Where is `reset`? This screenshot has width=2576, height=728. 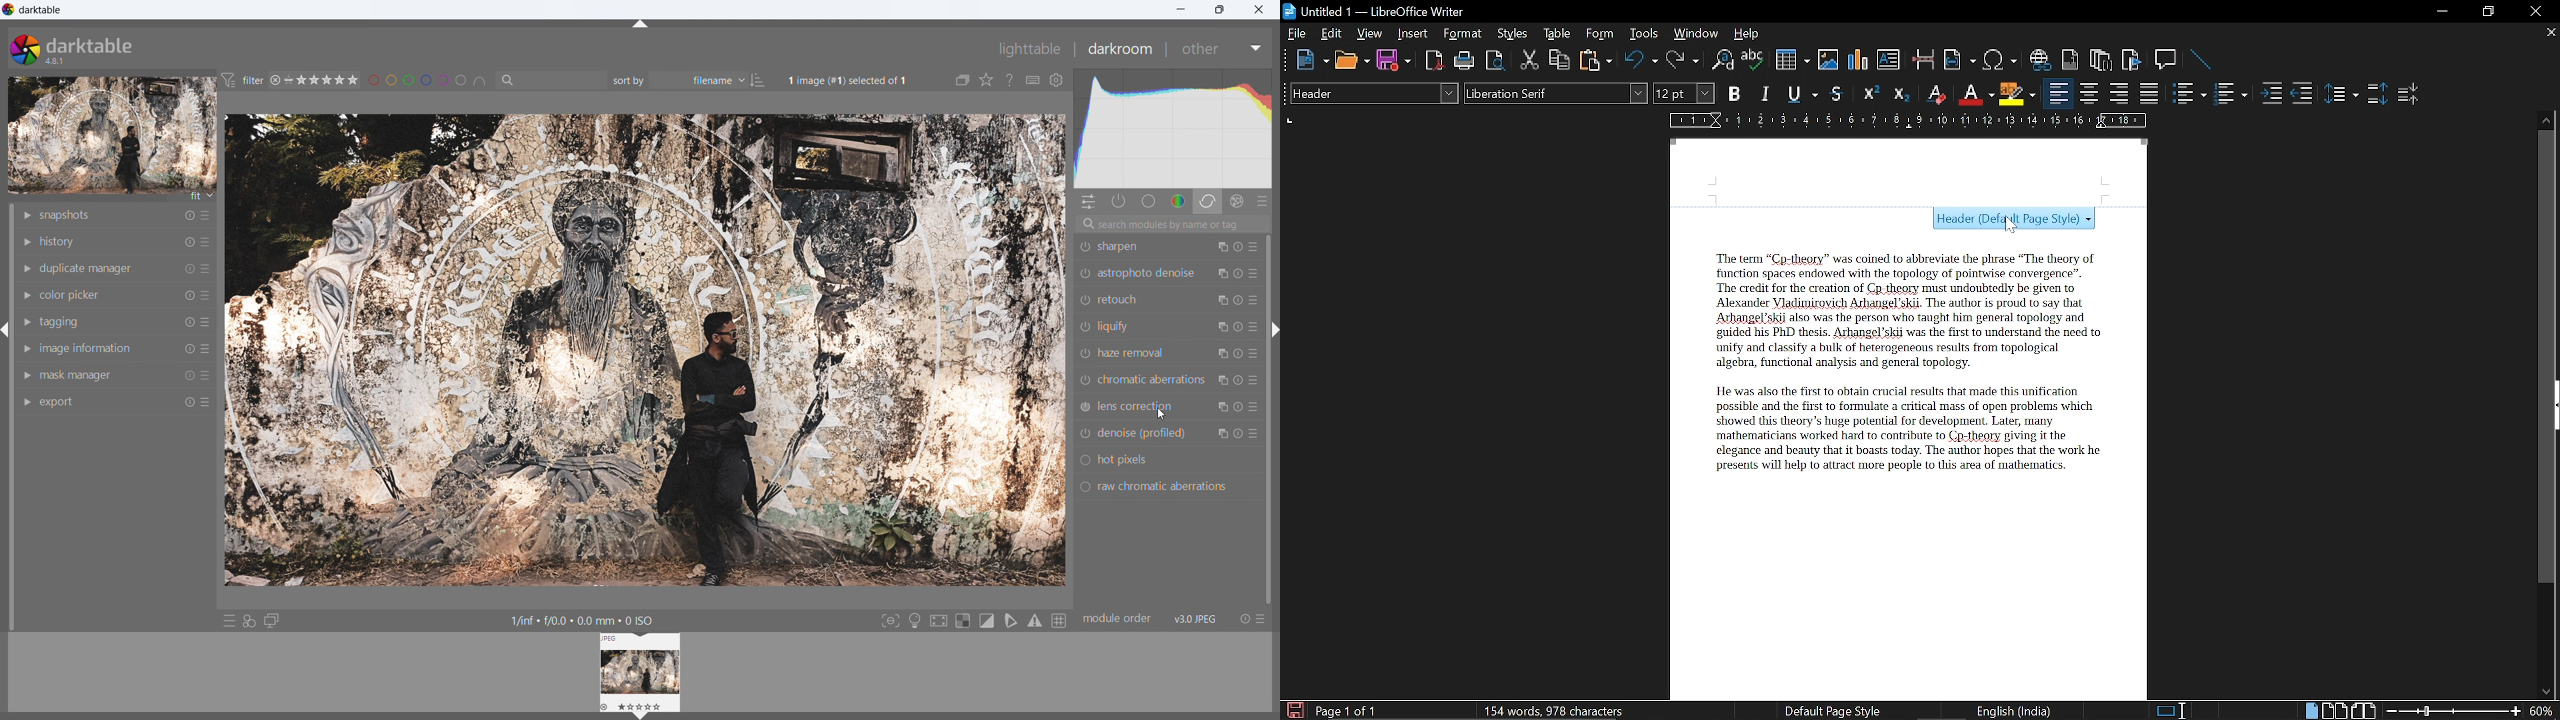
reset is located at coordinates (185, 295).